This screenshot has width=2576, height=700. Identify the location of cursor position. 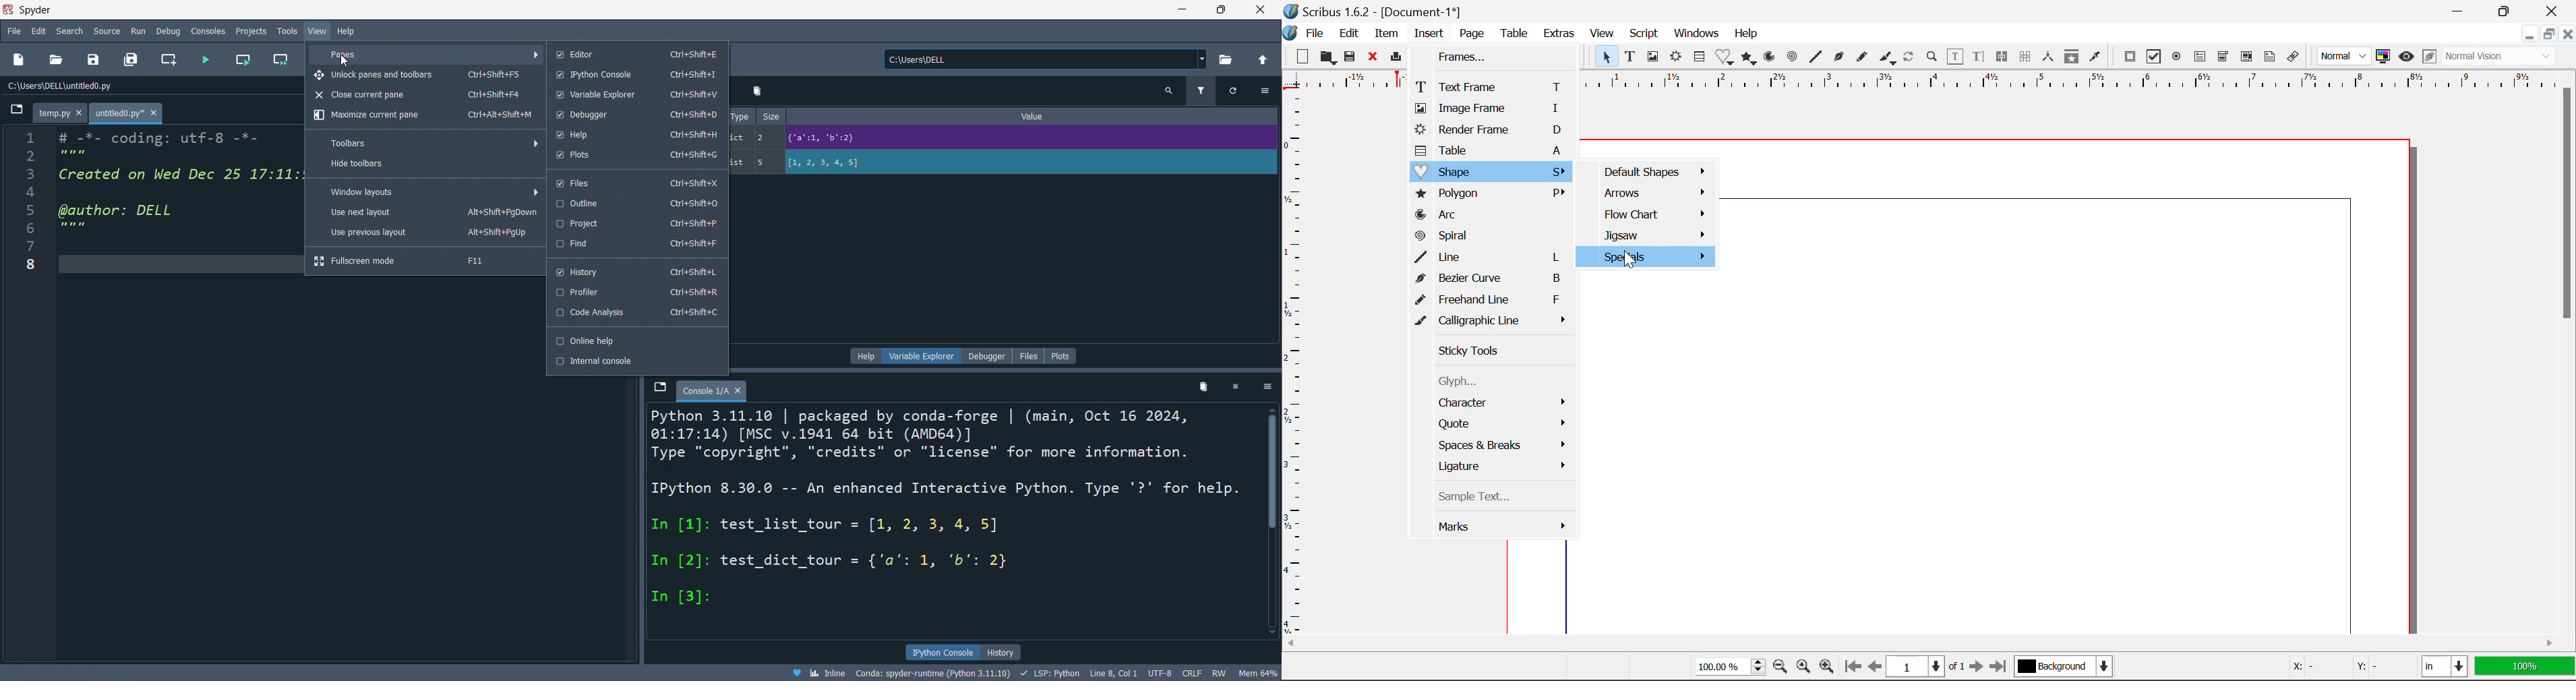
(1113, 674).